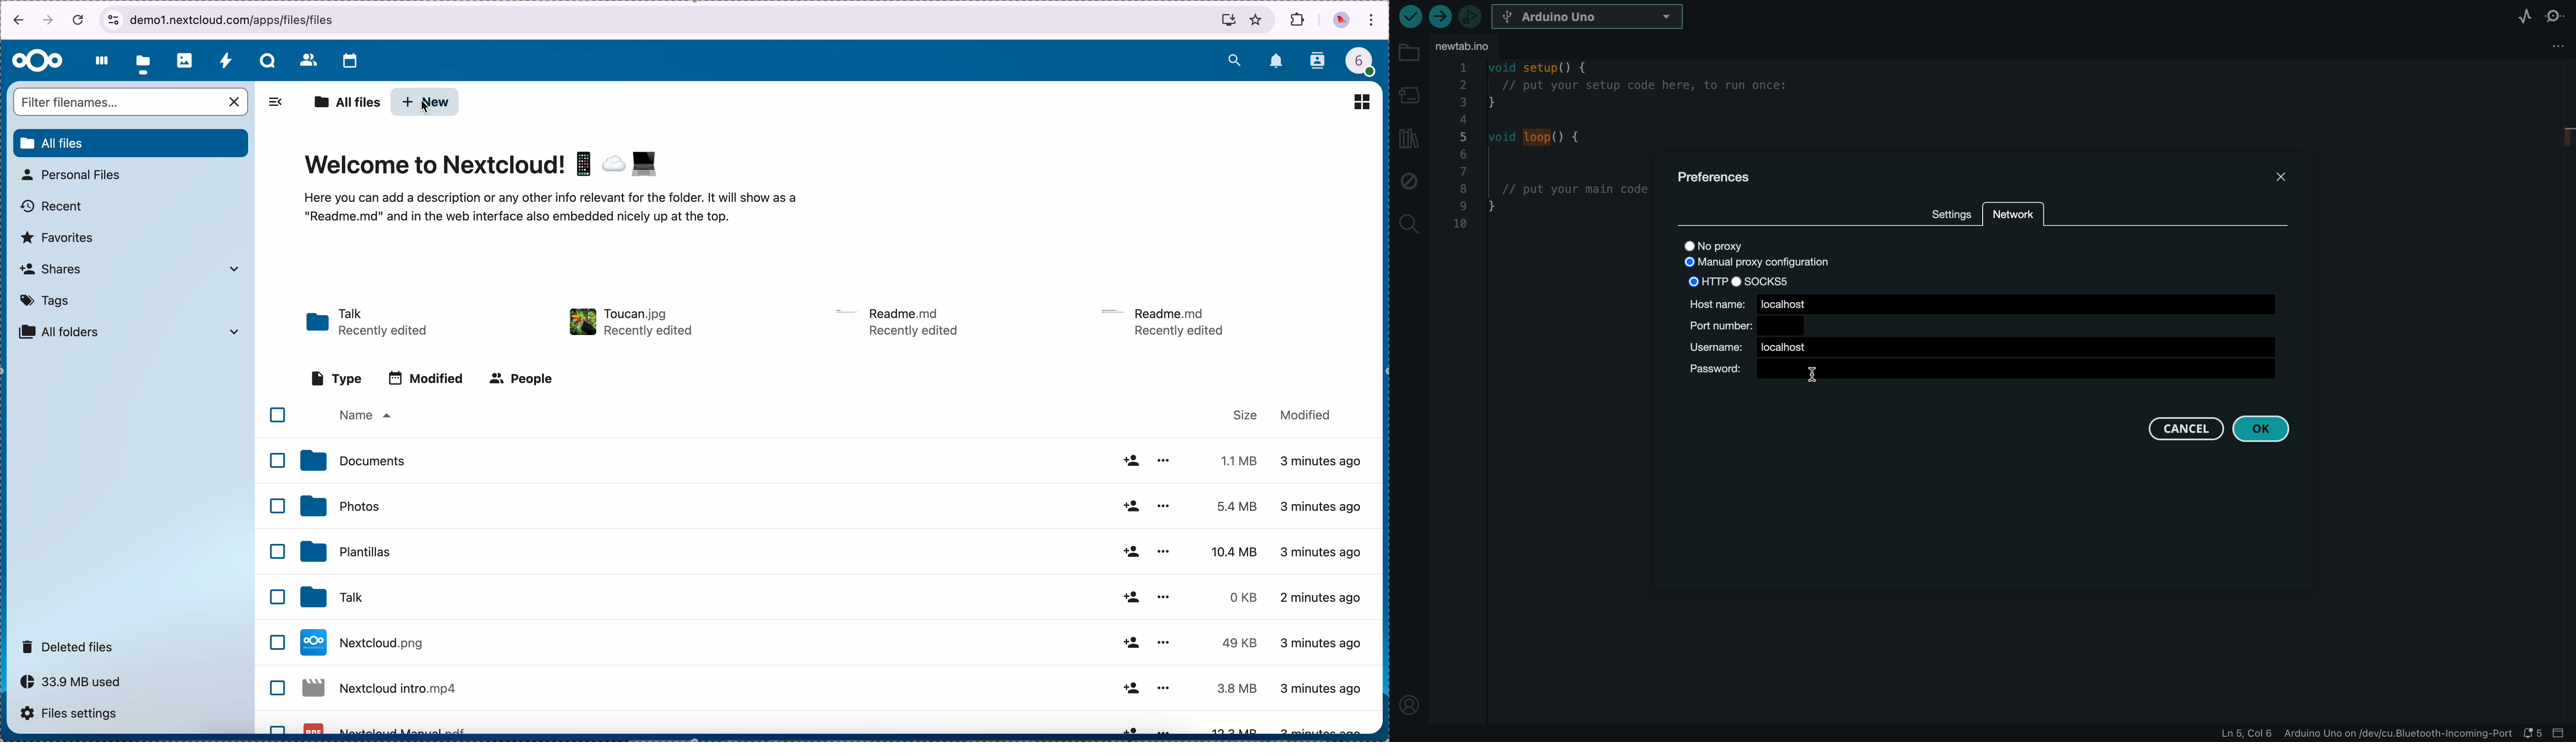 The width and height of the screenshot is (2576, 756). Describe the element at coordinates (1323, 464) in the screenshot. I see `3 minutes ago` at that location.